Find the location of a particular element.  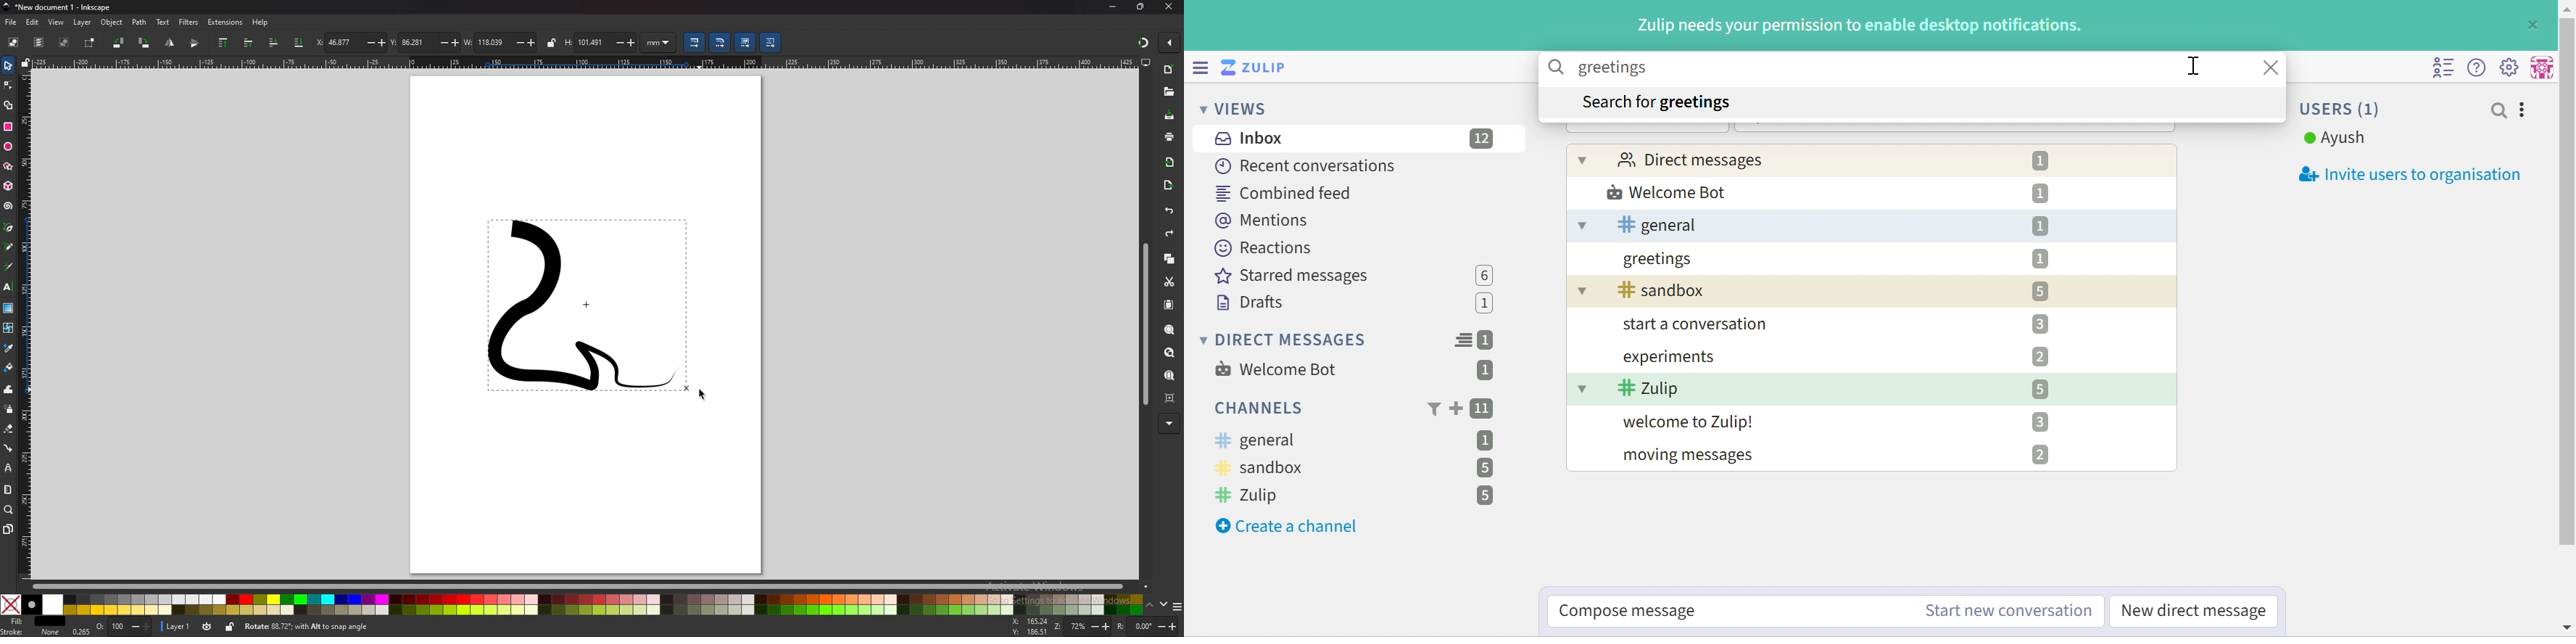

rotate 90 degree ccw is located at coordinates (118, 43).